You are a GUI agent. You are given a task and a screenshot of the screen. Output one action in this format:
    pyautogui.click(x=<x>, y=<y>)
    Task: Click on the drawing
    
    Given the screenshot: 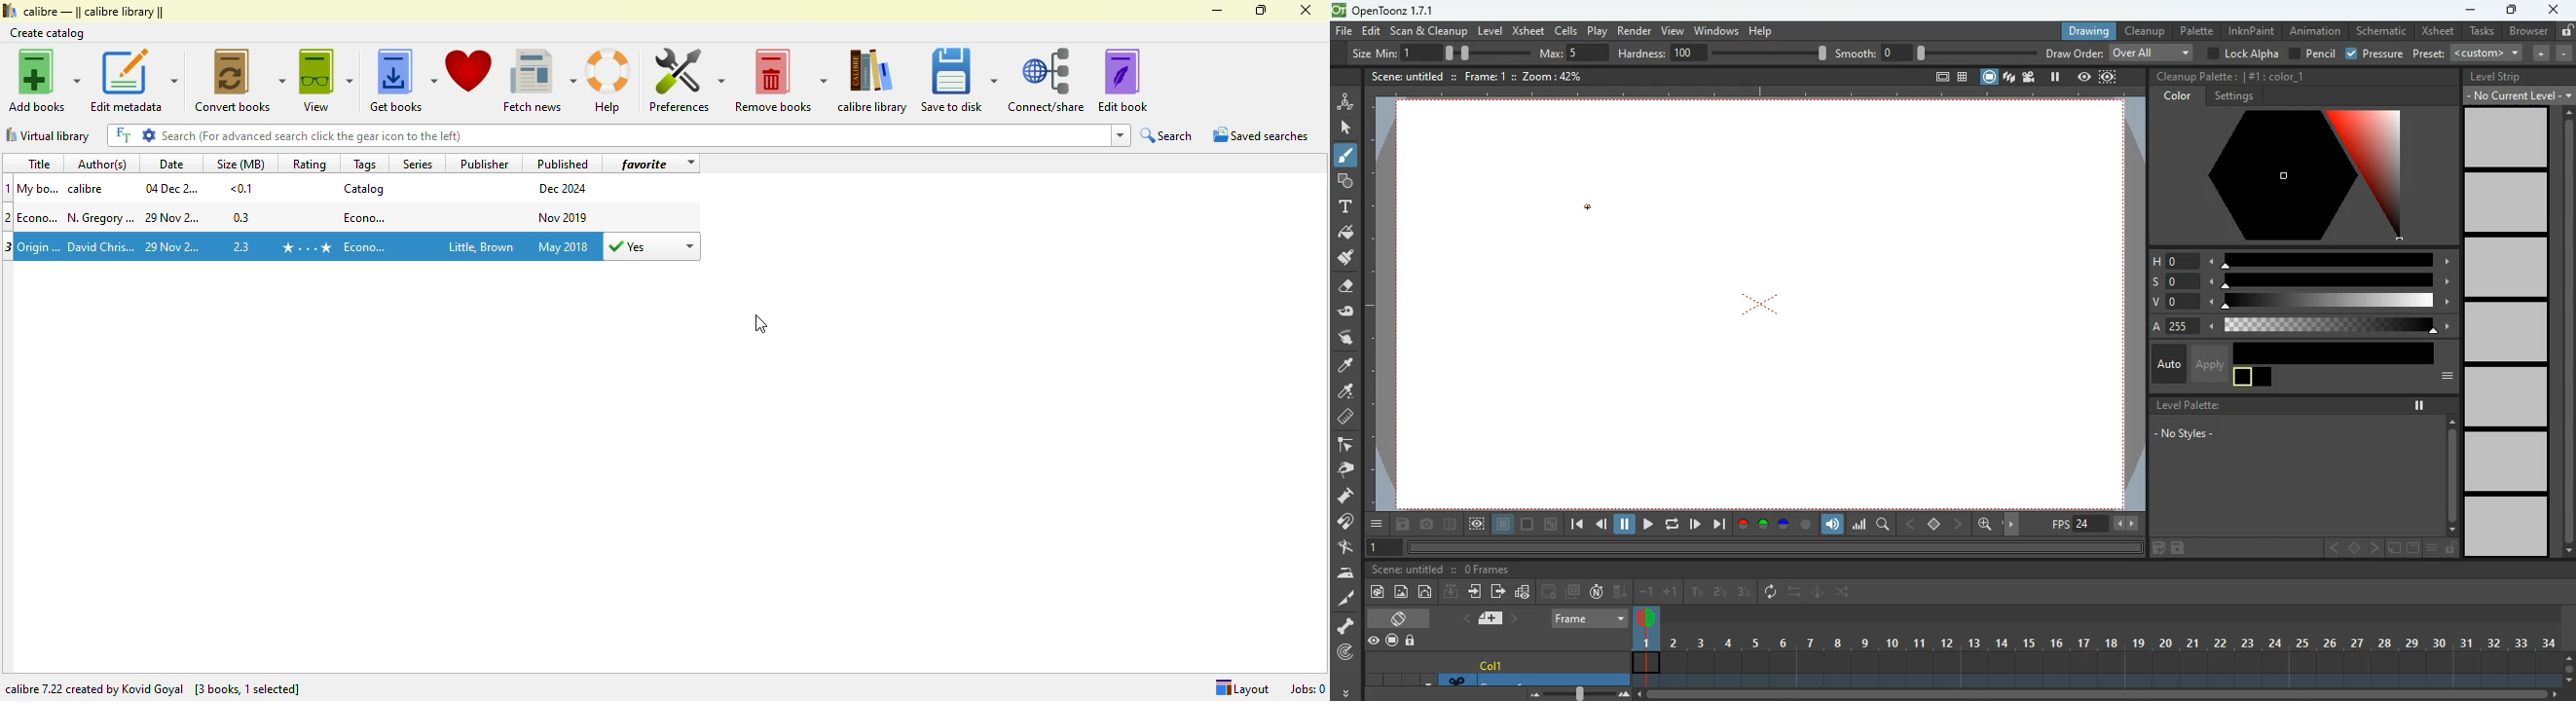 What is the action you would take?
    pyautogui.click(x=2084, y=31)
    